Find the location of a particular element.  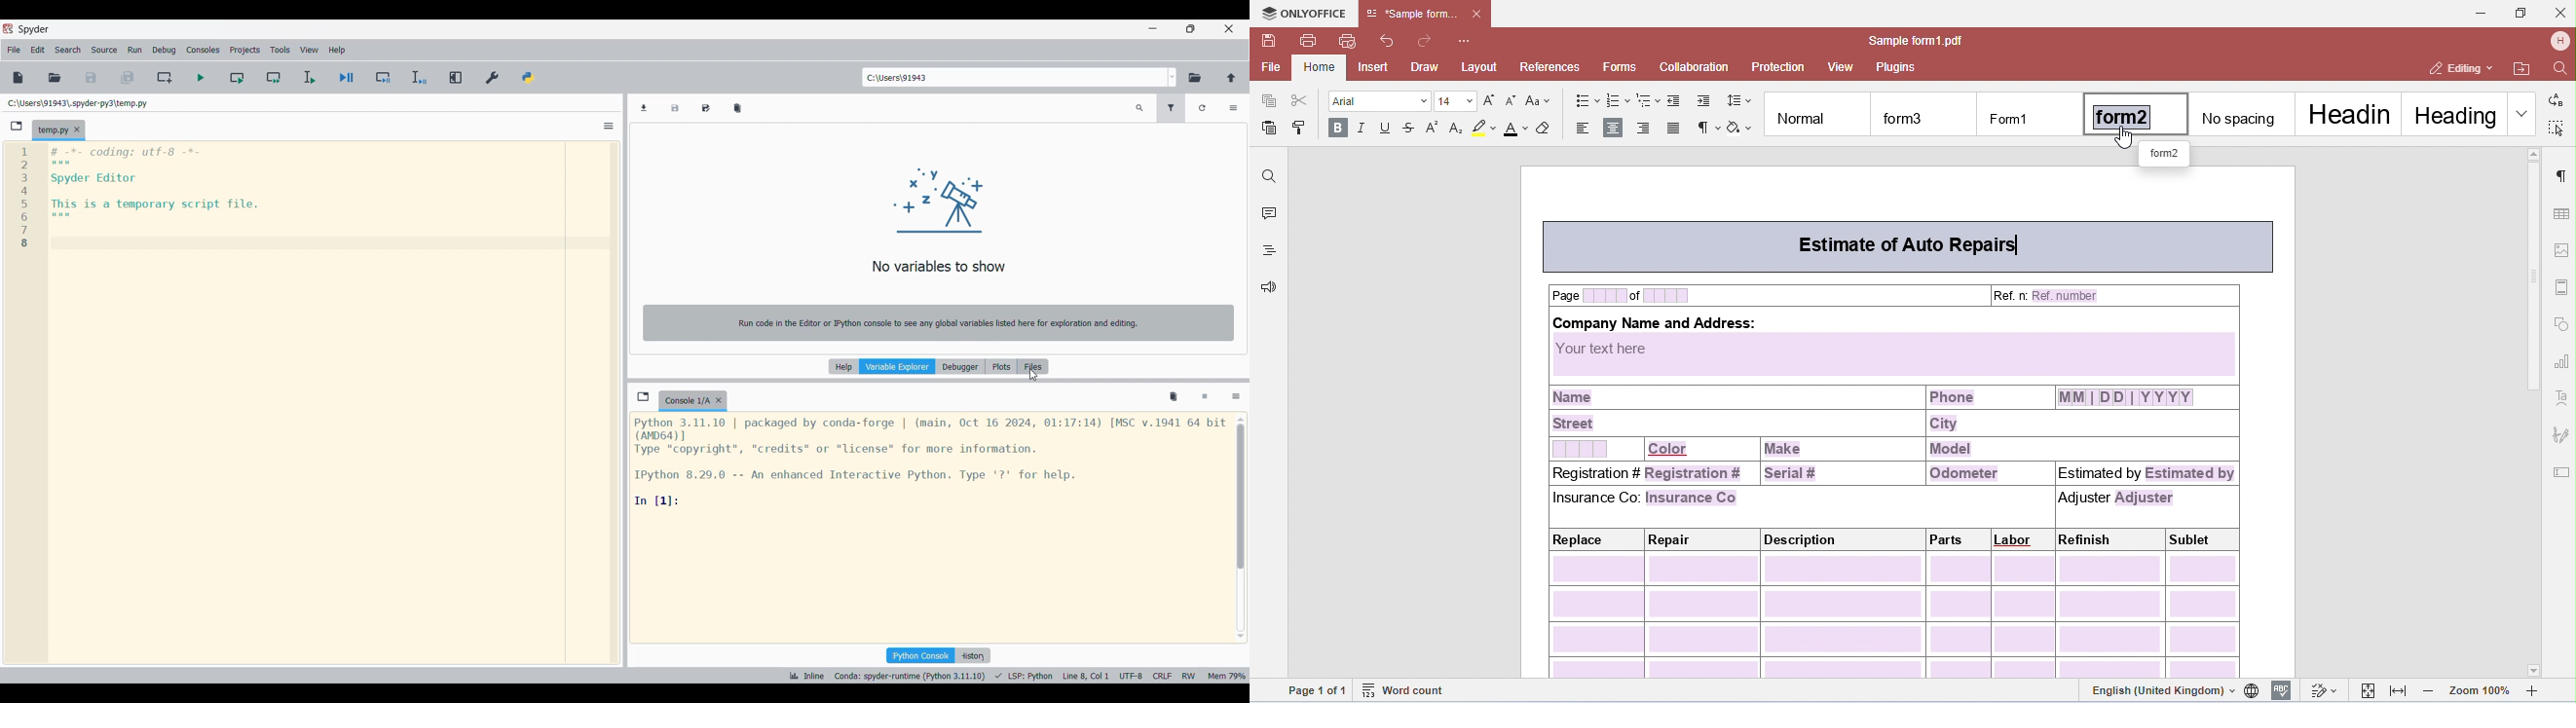

Search variable names and types is located at coordinates (1140, 108).